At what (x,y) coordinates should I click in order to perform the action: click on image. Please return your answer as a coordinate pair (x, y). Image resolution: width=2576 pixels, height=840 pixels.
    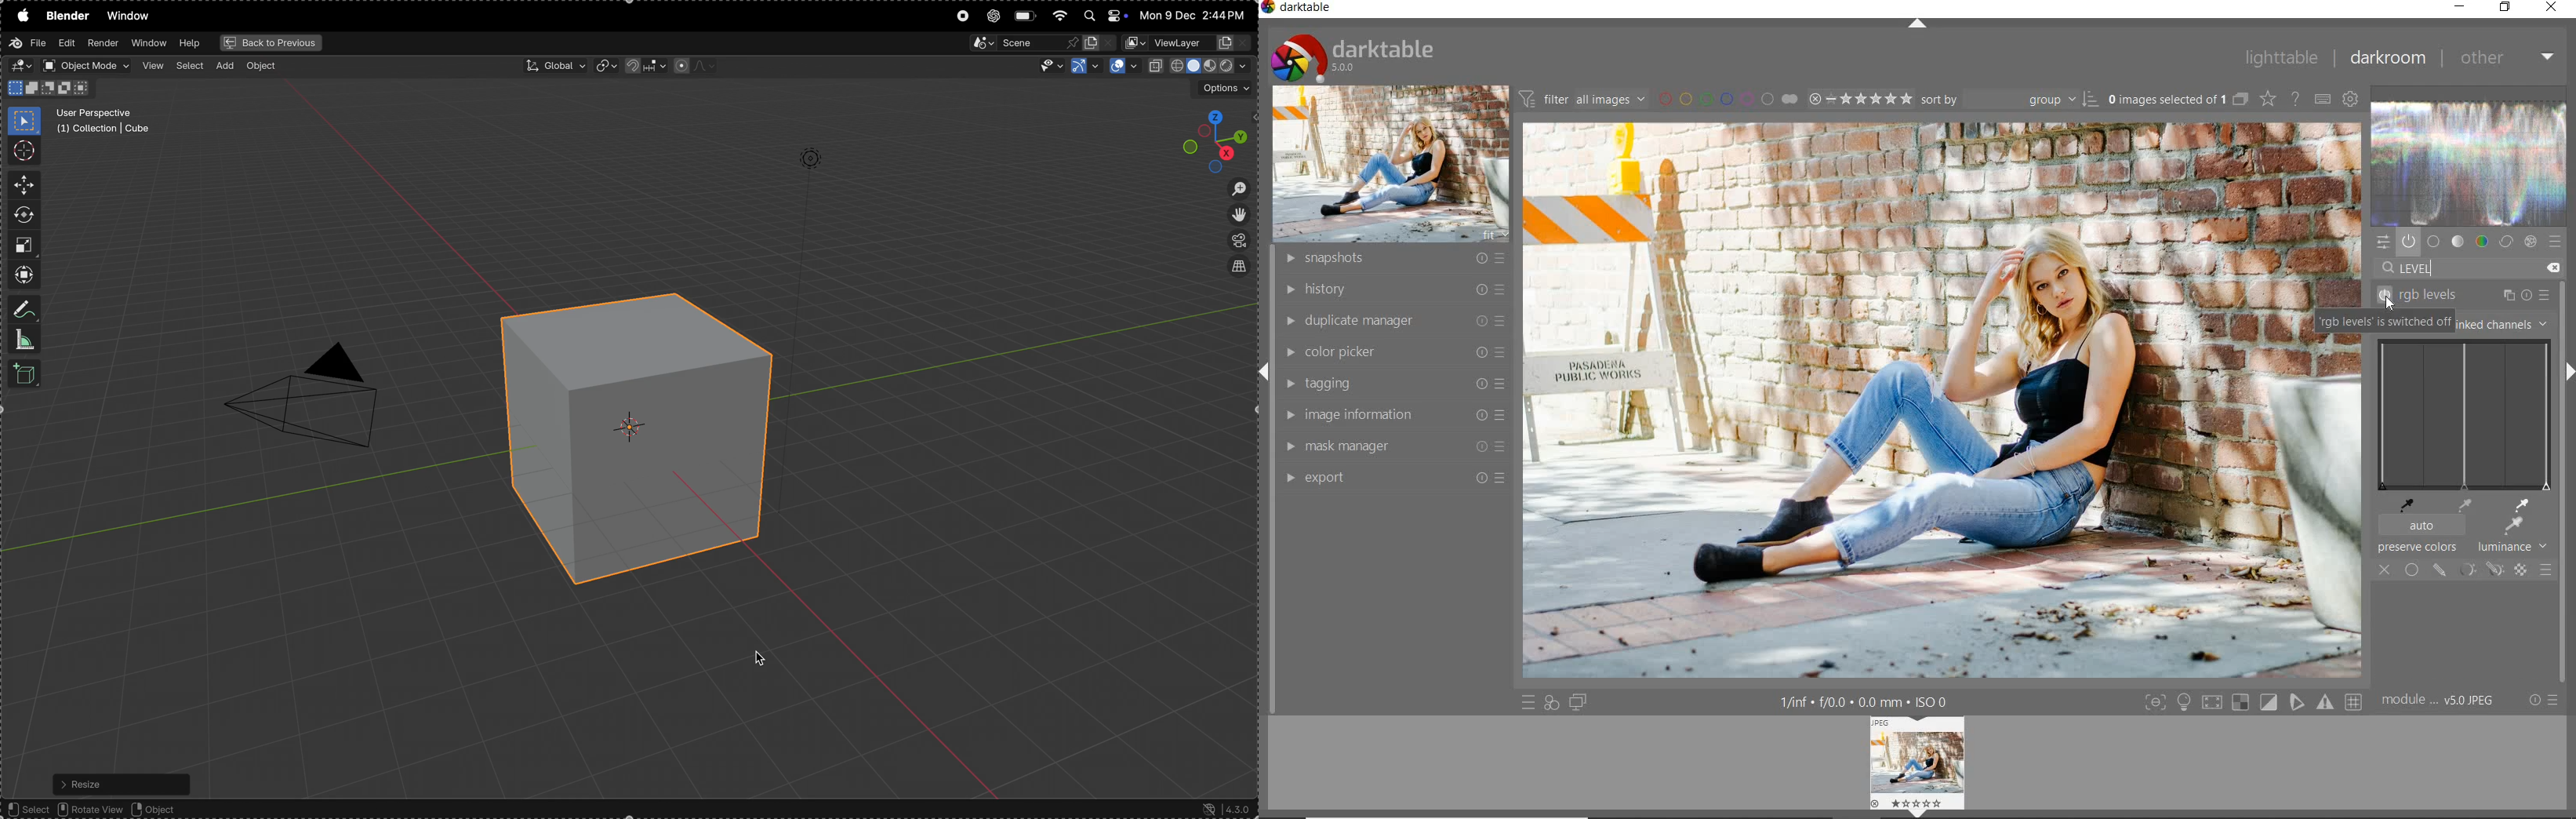
    Looking at the image, I should click on (1391, 164).